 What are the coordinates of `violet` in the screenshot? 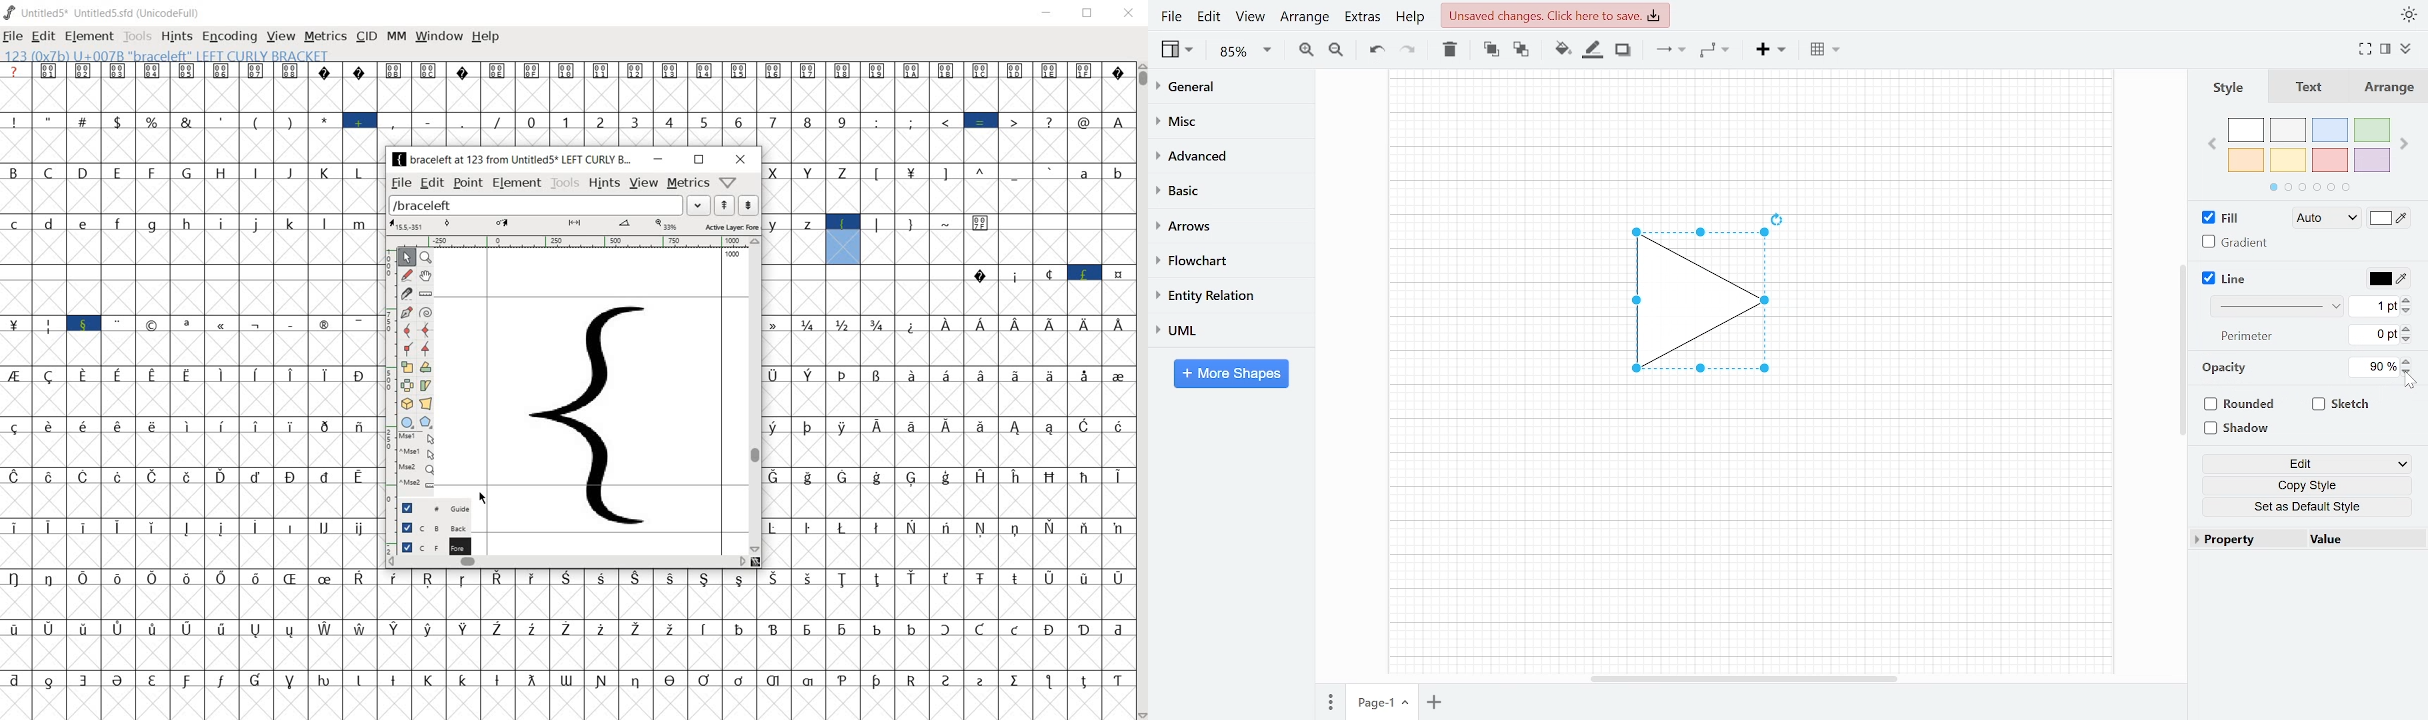 It's located at (2371, 160).